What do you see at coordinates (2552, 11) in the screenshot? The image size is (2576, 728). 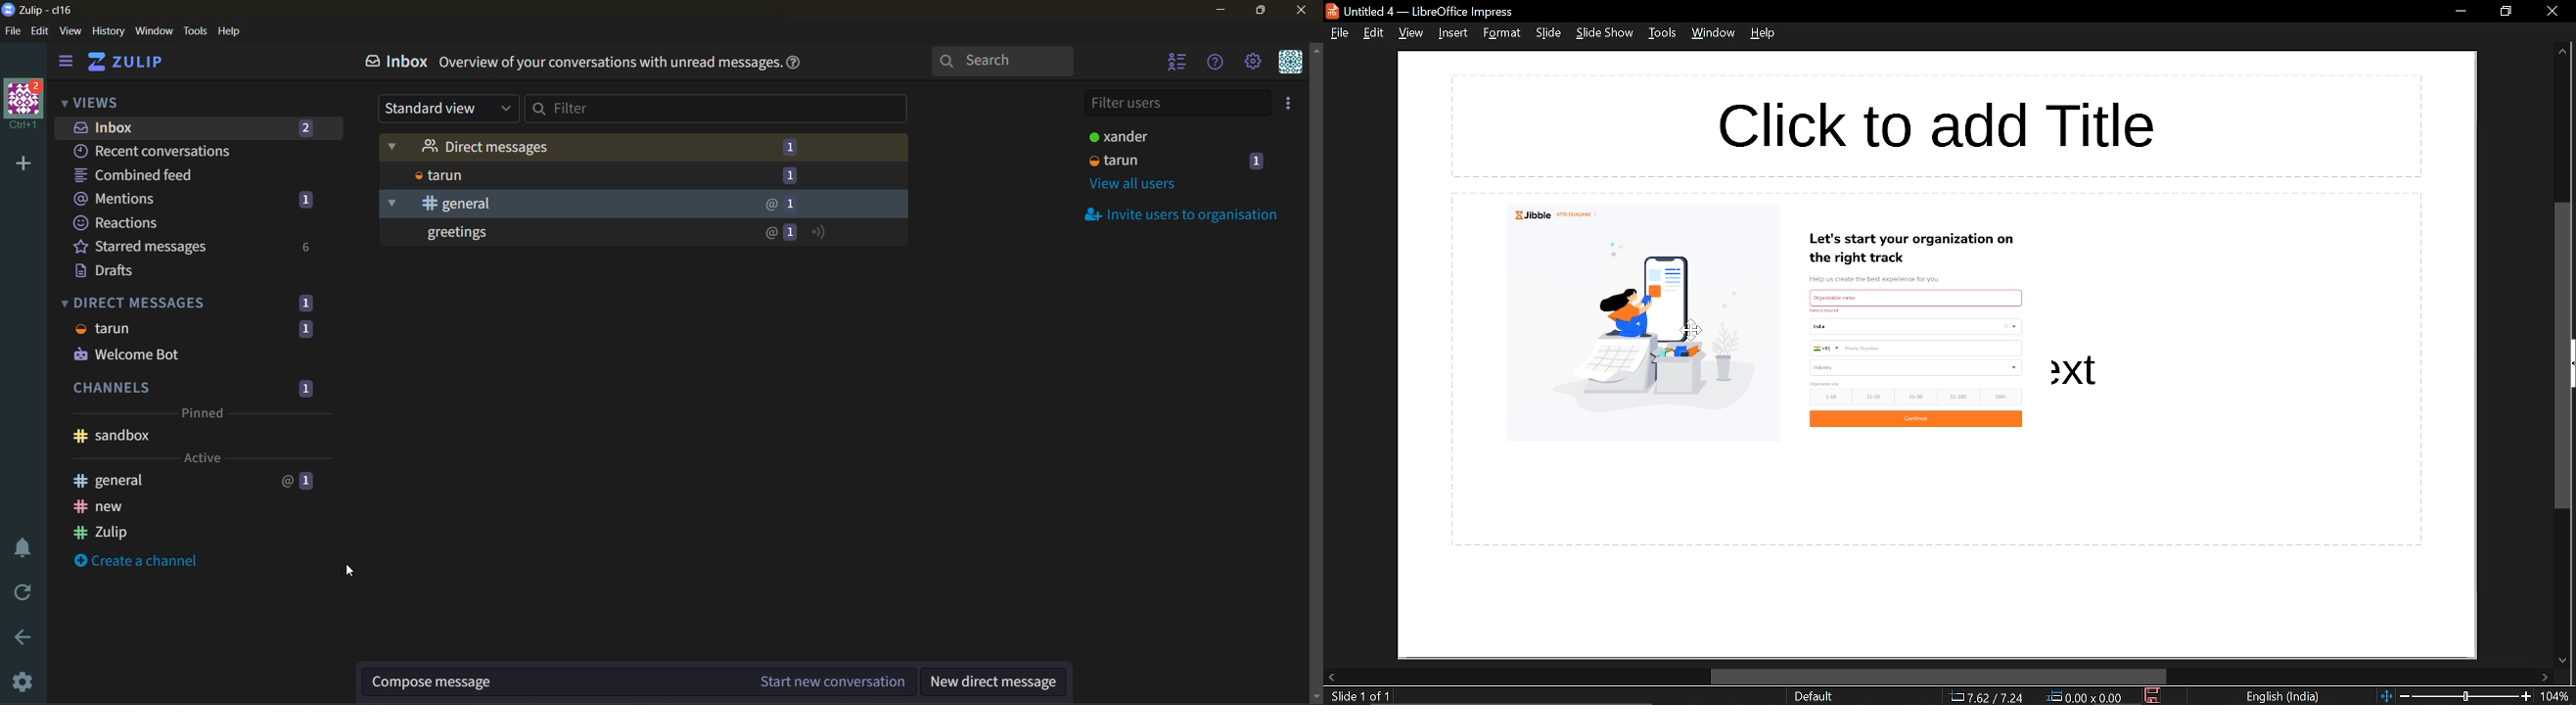 I see `close` at bounding box center [2552, 11].